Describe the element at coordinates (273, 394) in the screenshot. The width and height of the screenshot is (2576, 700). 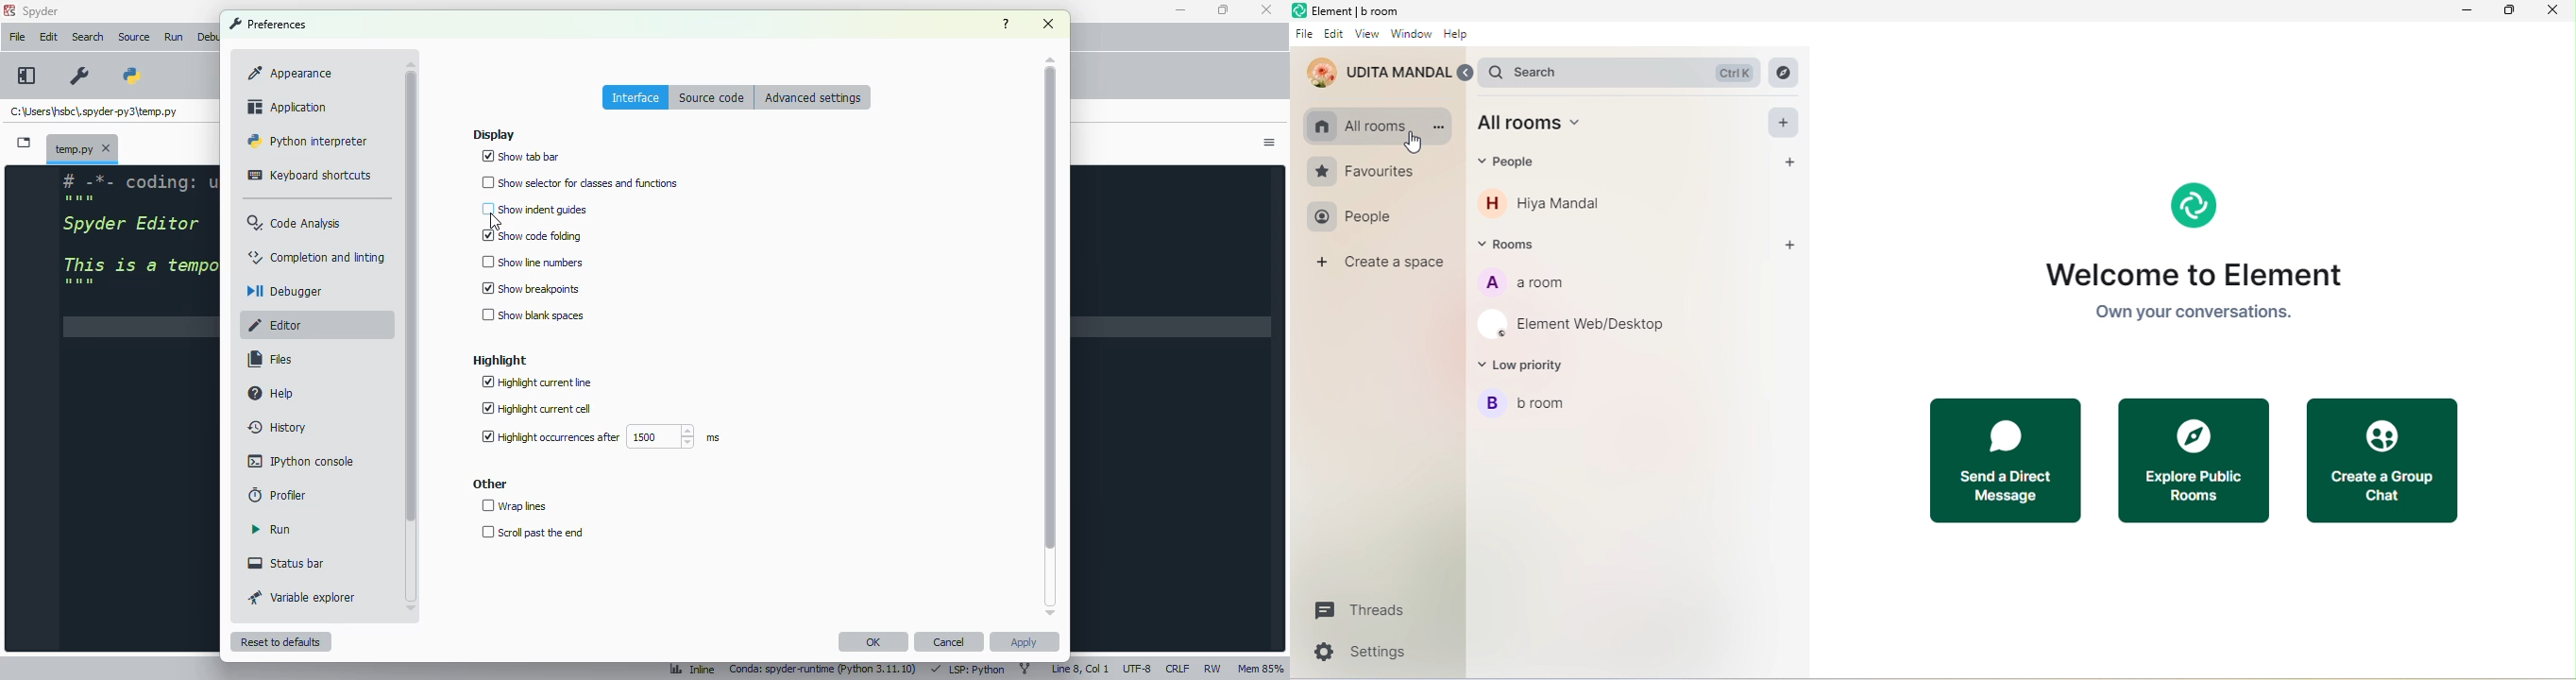
I see `help` at that location.